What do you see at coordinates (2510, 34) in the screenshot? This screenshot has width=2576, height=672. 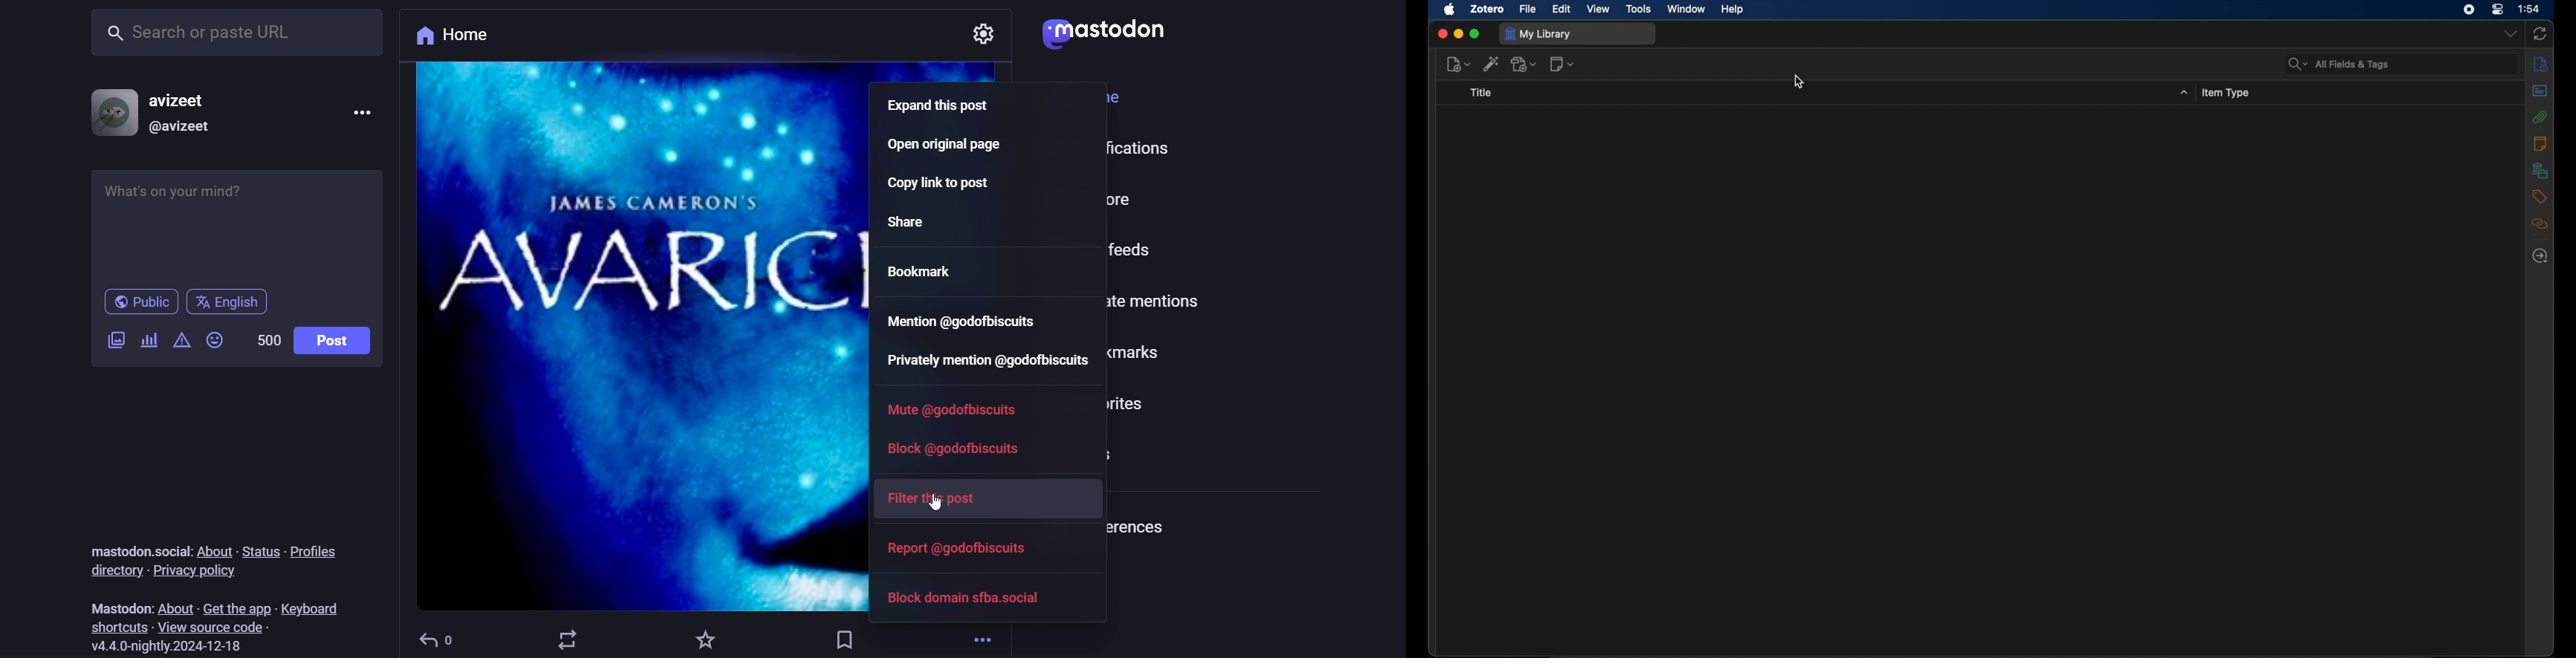 I see `dropdown` at bounding box center [2510, 34].